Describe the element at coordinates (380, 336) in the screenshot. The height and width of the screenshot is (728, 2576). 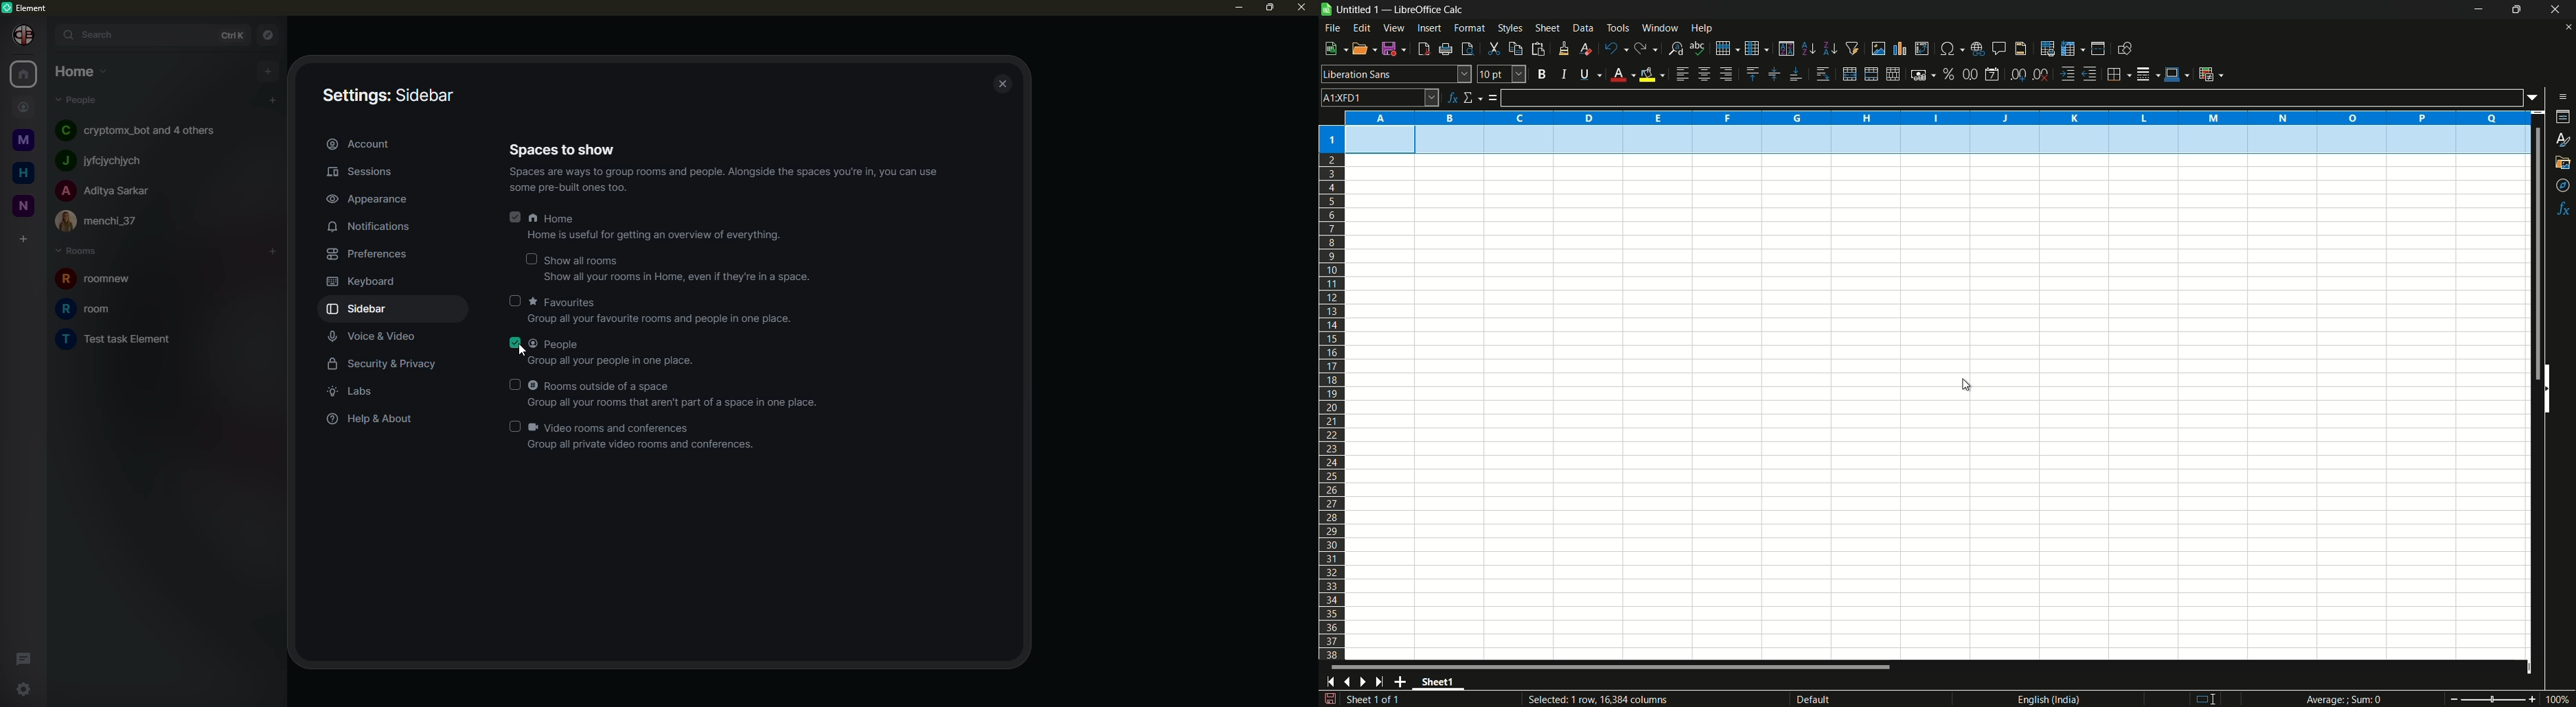
I see `voice & video` at that location.